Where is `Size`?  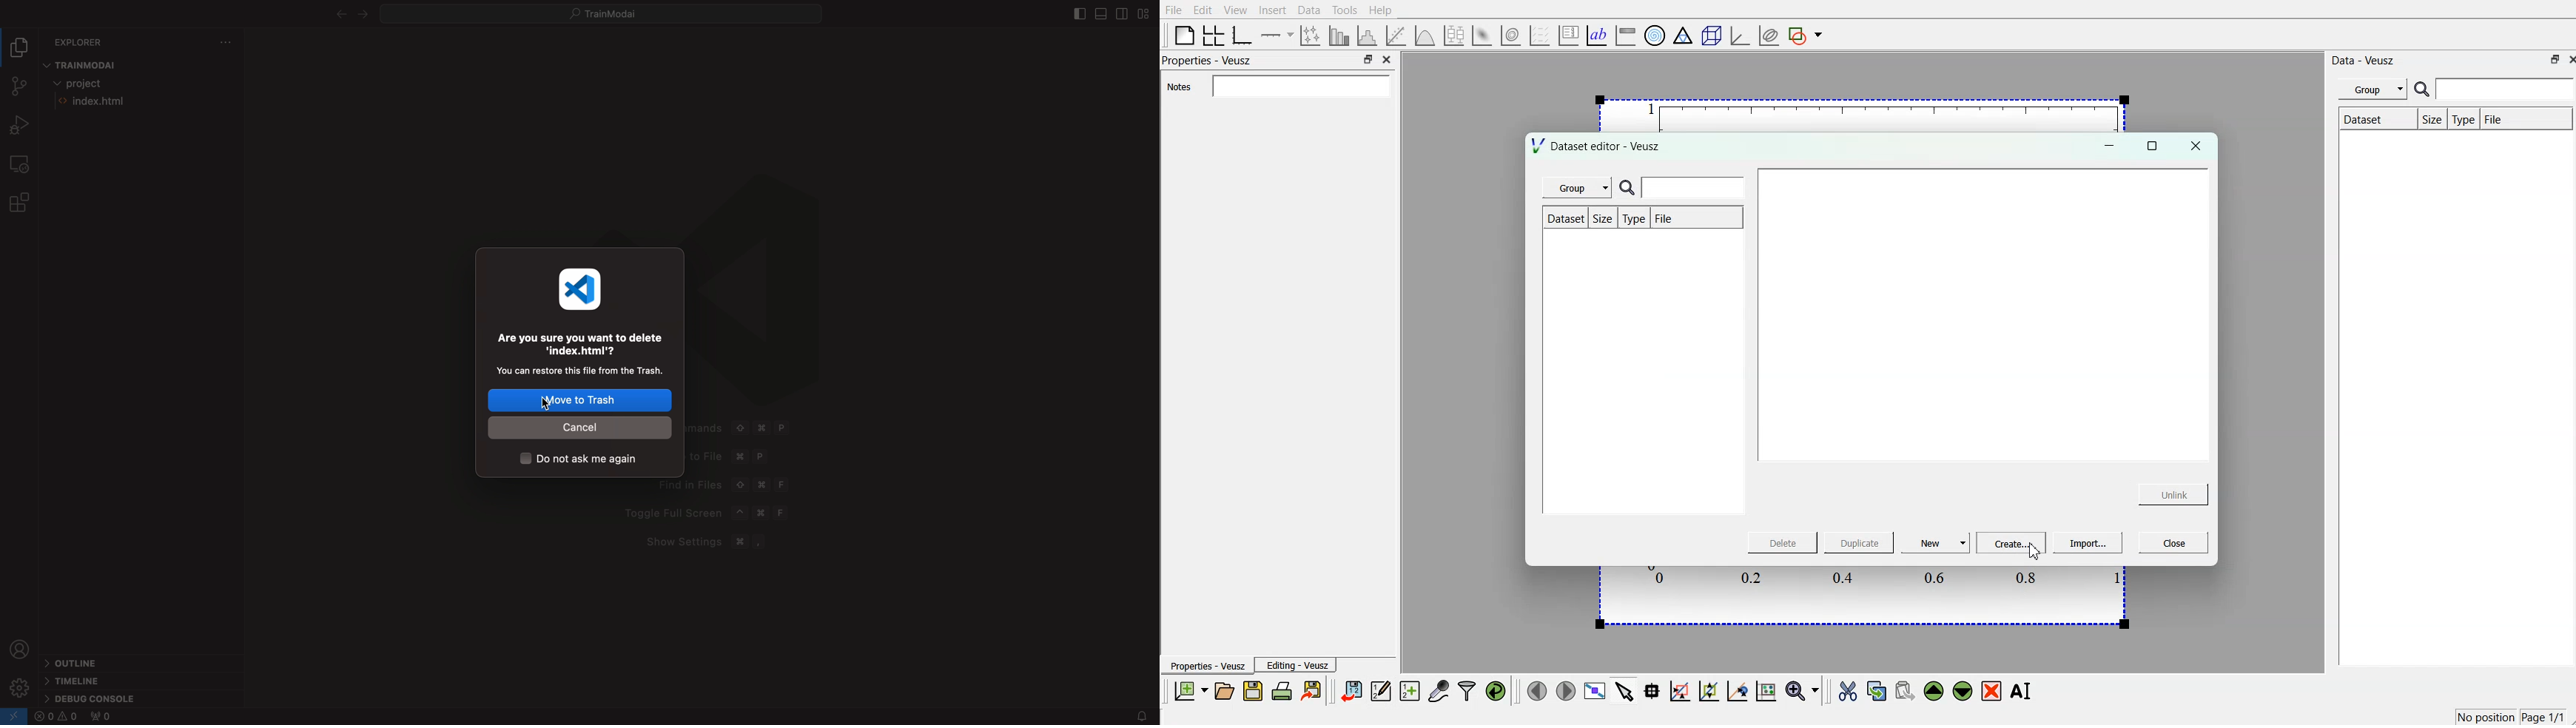 Size is located at coordinates (1602, 218).